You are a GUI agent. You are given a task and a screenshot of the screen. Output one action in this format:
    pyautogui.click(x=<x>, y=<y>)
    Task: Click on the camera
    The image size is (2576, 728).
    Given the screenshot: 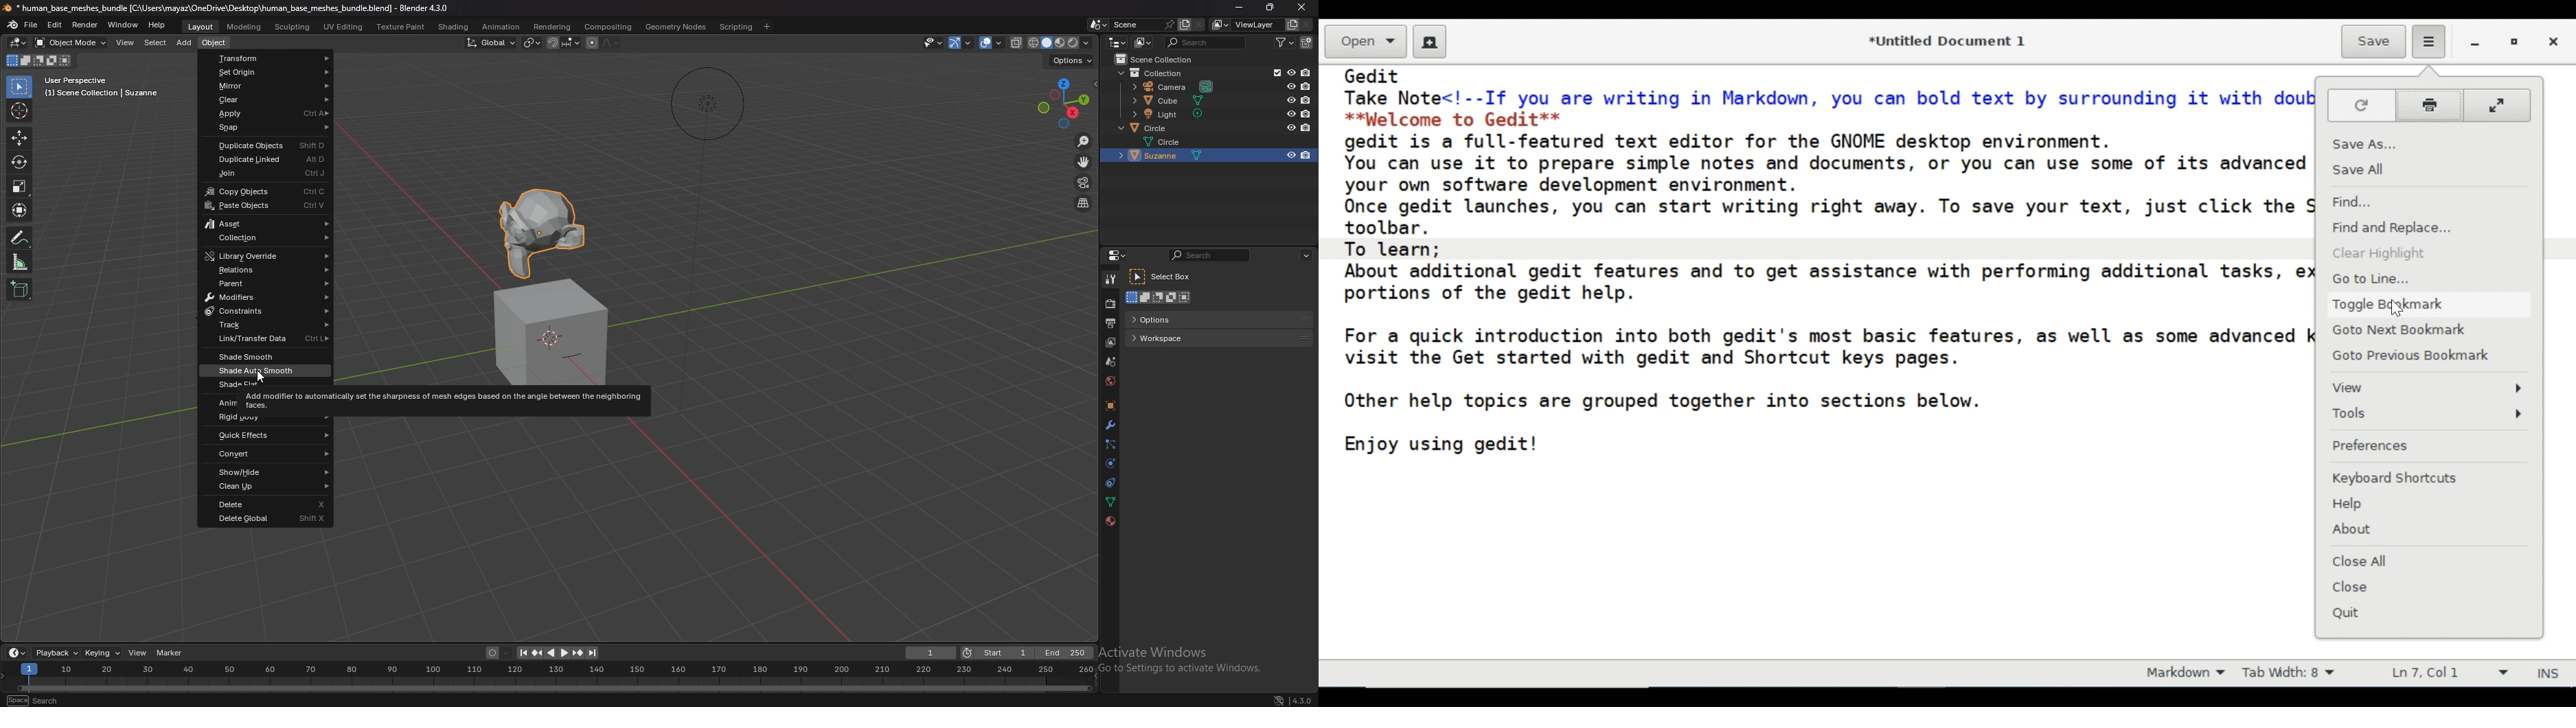 What is the action you would take?
    pyautogui.click(x=1174, y=86)
    